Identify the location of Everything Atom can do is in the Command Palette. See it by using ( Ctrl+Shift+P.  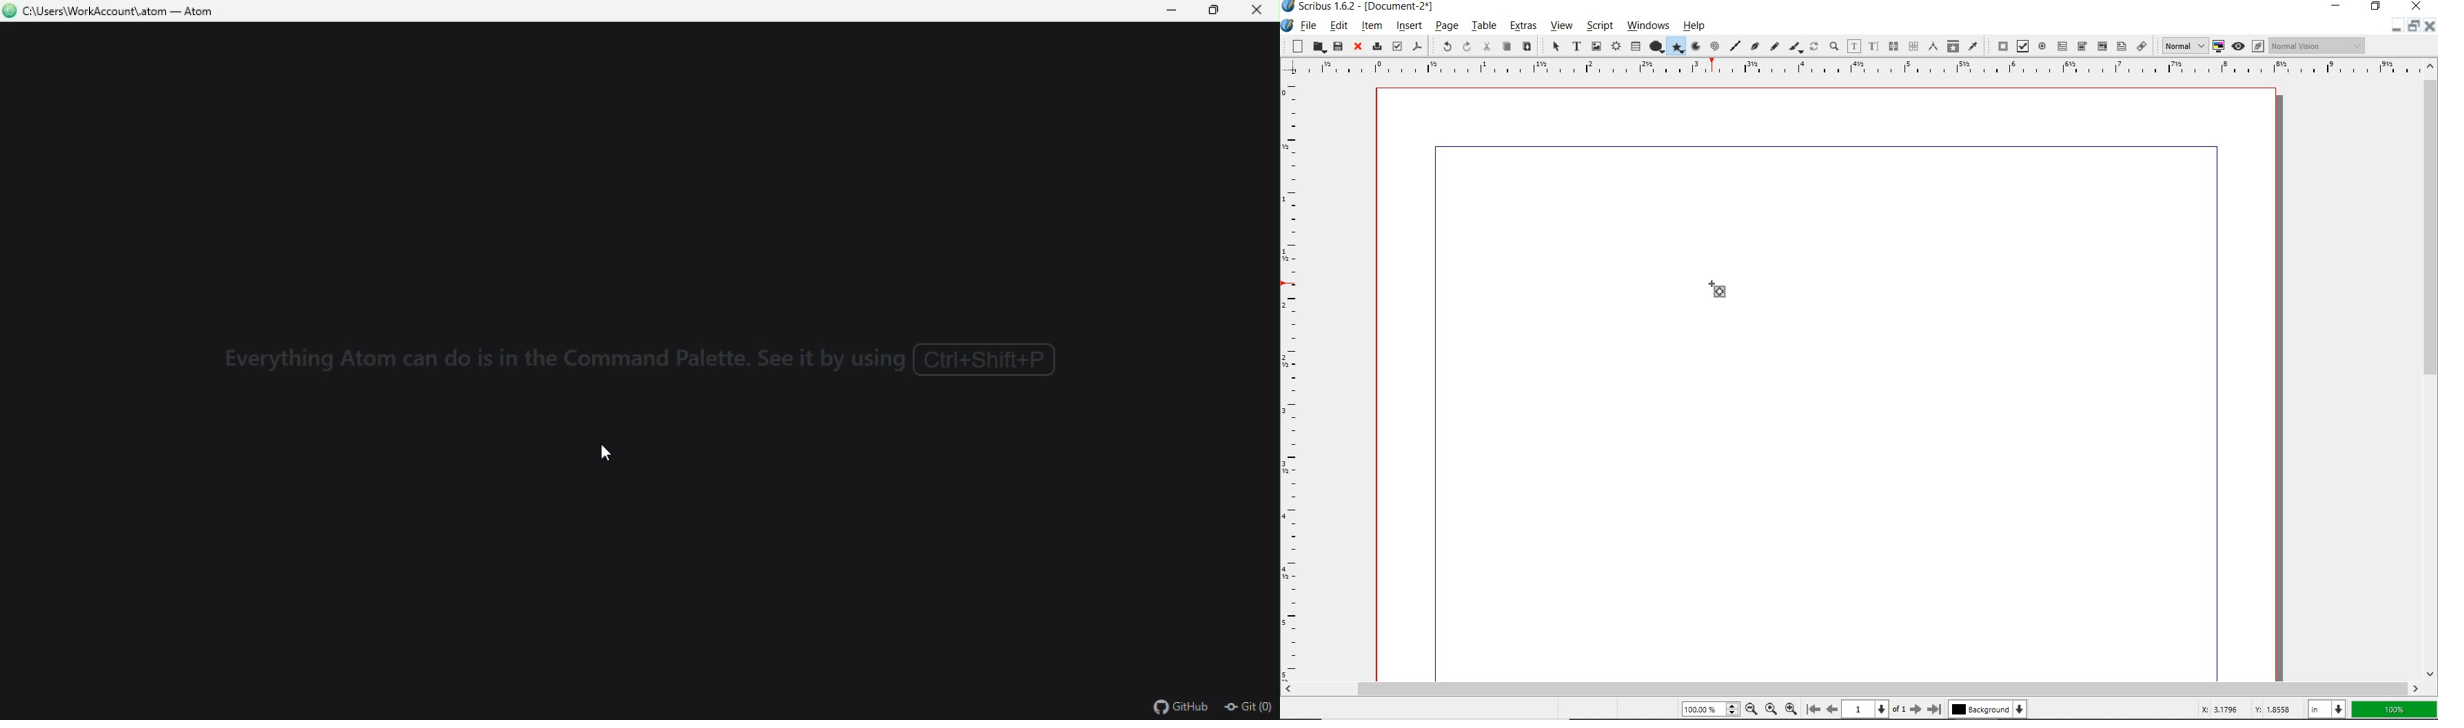
(641, 361).